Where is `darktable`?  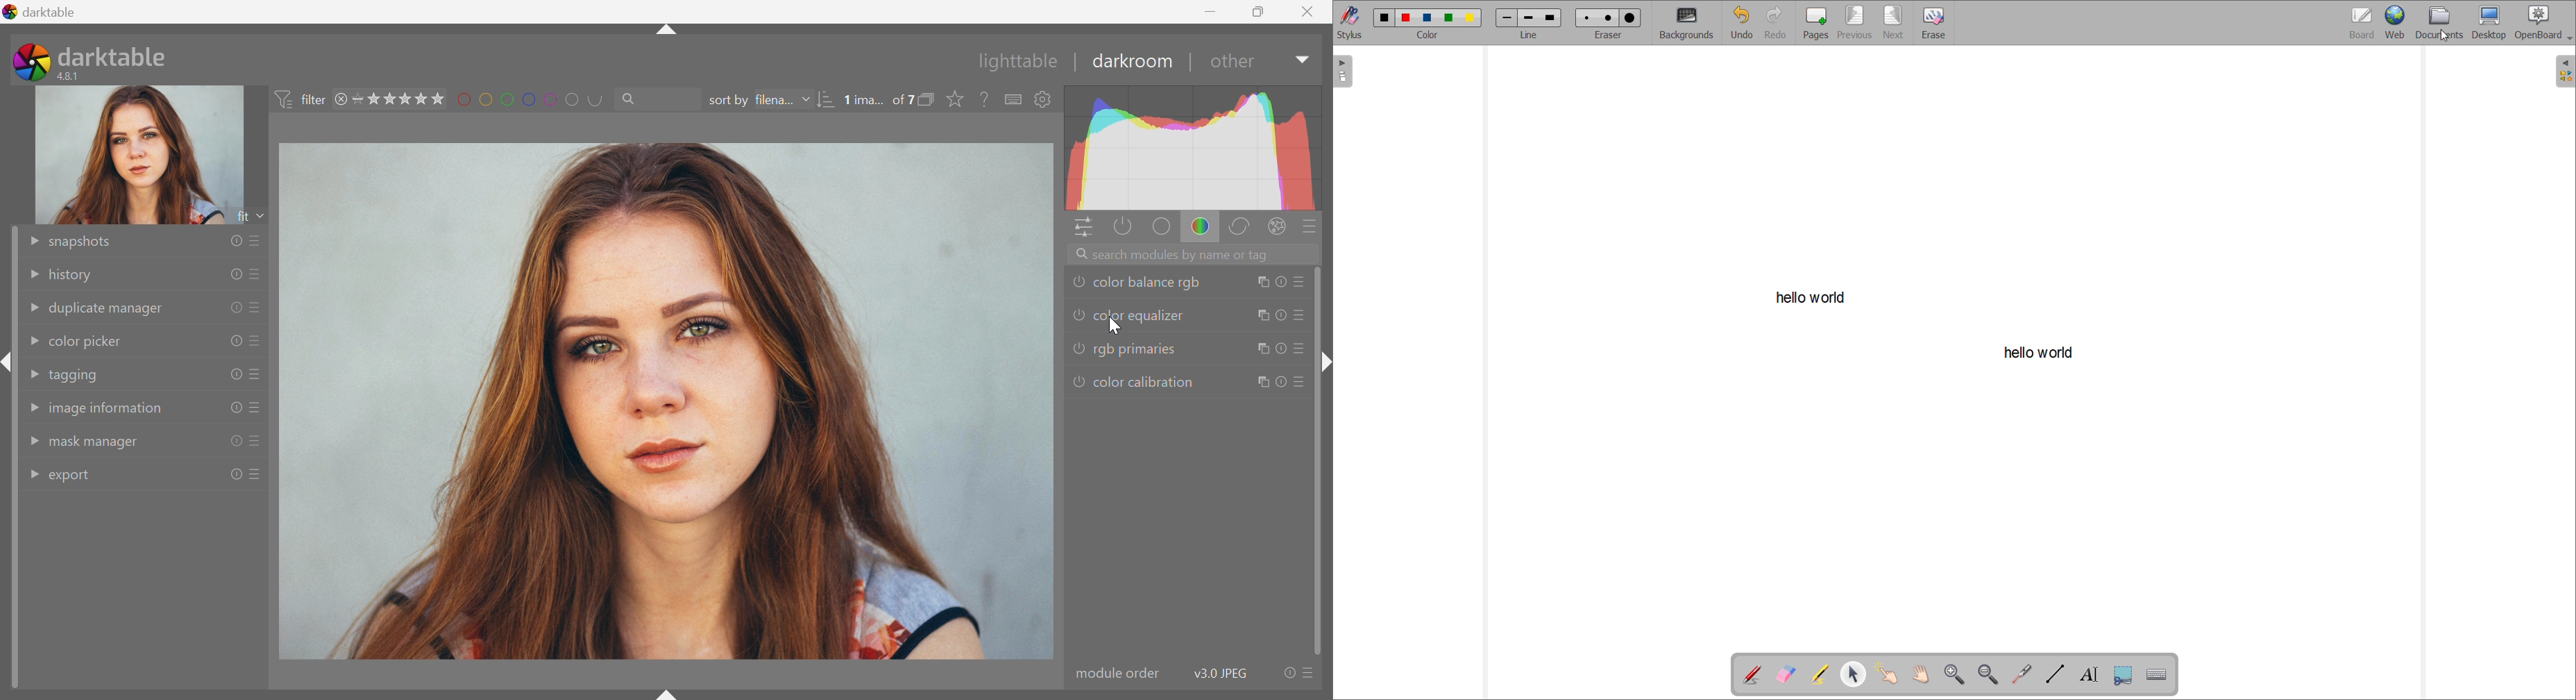 darktable is located at coordinates (115, 53).